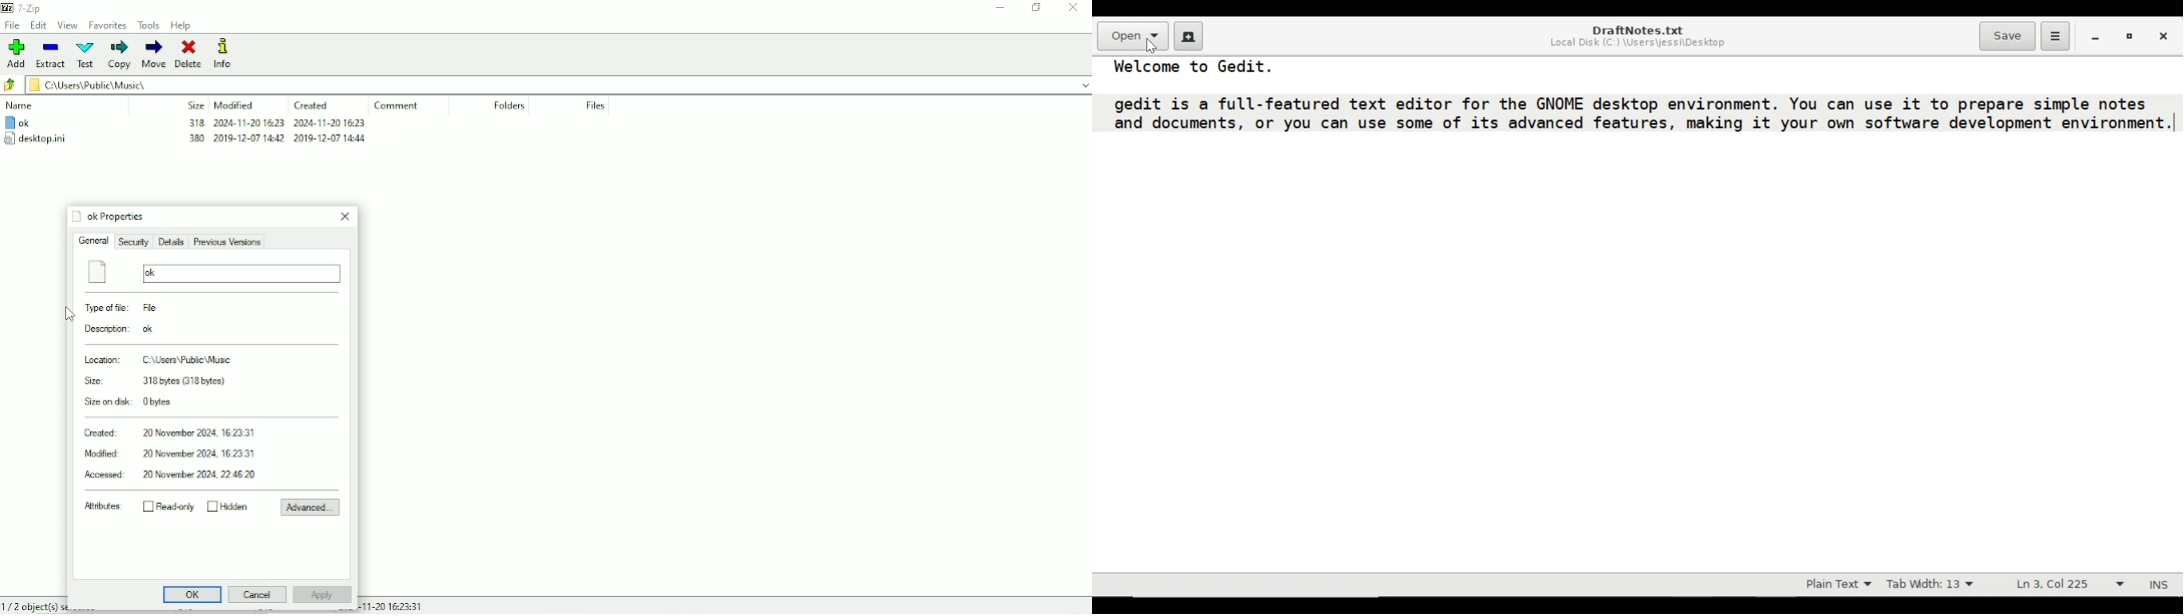 The image size is (2184, 616). What do you see at coordinates (235, 106) in the screenshot?
I see `Modified` at bounding box center [235, 106].